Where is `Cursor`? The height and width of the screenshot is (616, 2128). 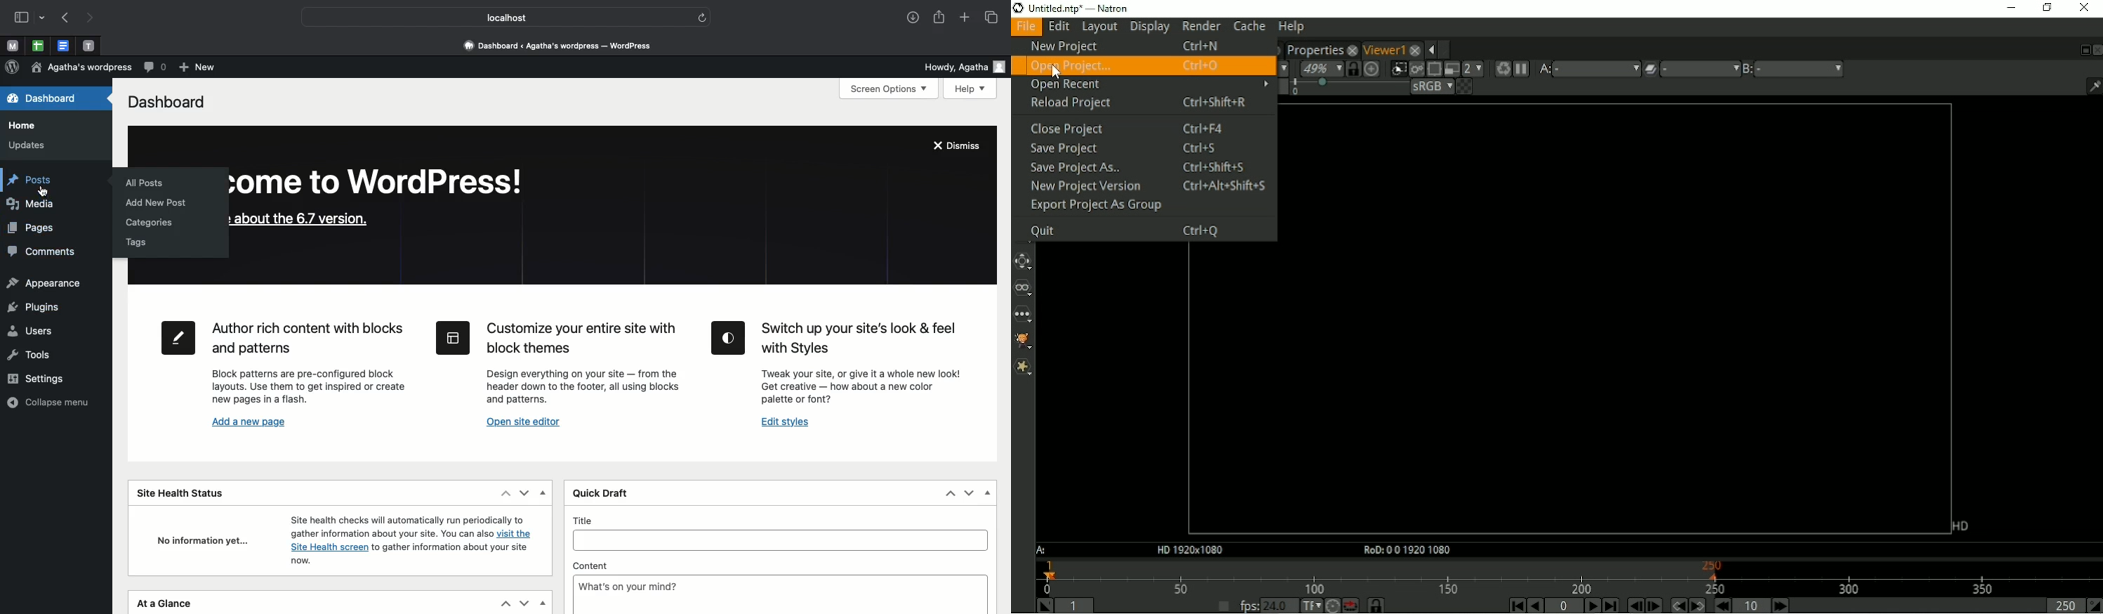 Cursor is located at coordinates (42, 192).